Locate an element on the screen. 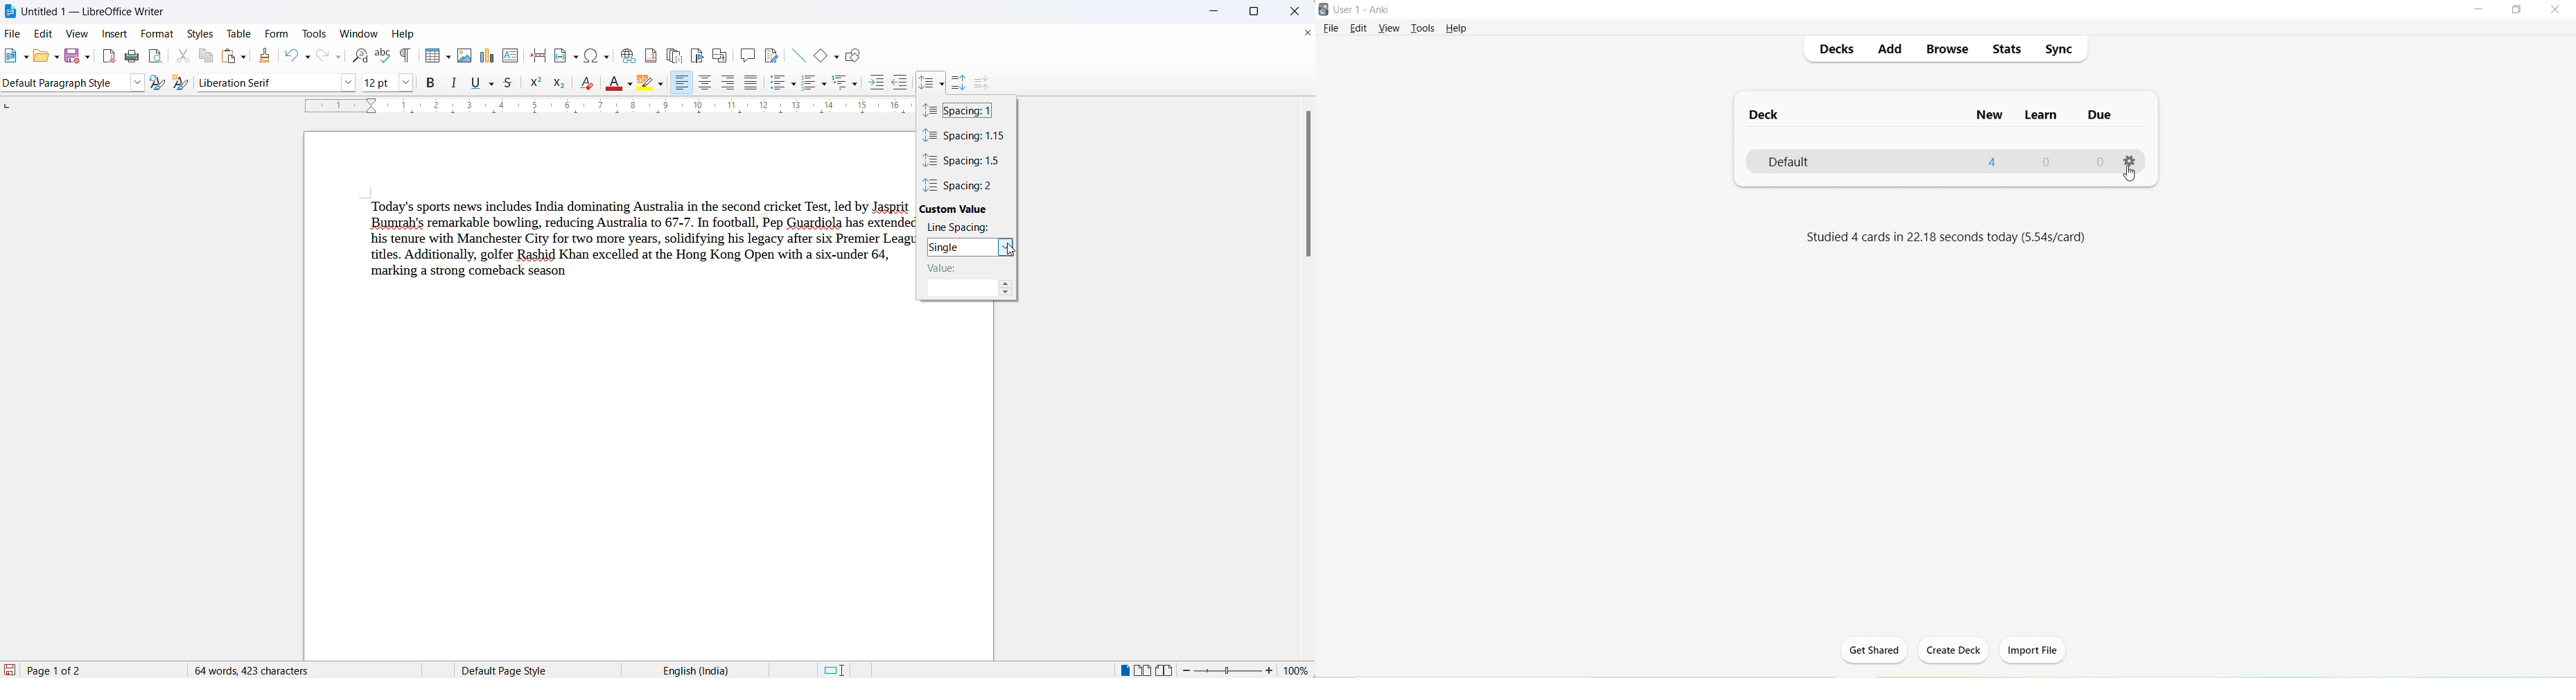 This screenshot has width=2576, height=700. Maximize is located at coordinates (2517, 10).